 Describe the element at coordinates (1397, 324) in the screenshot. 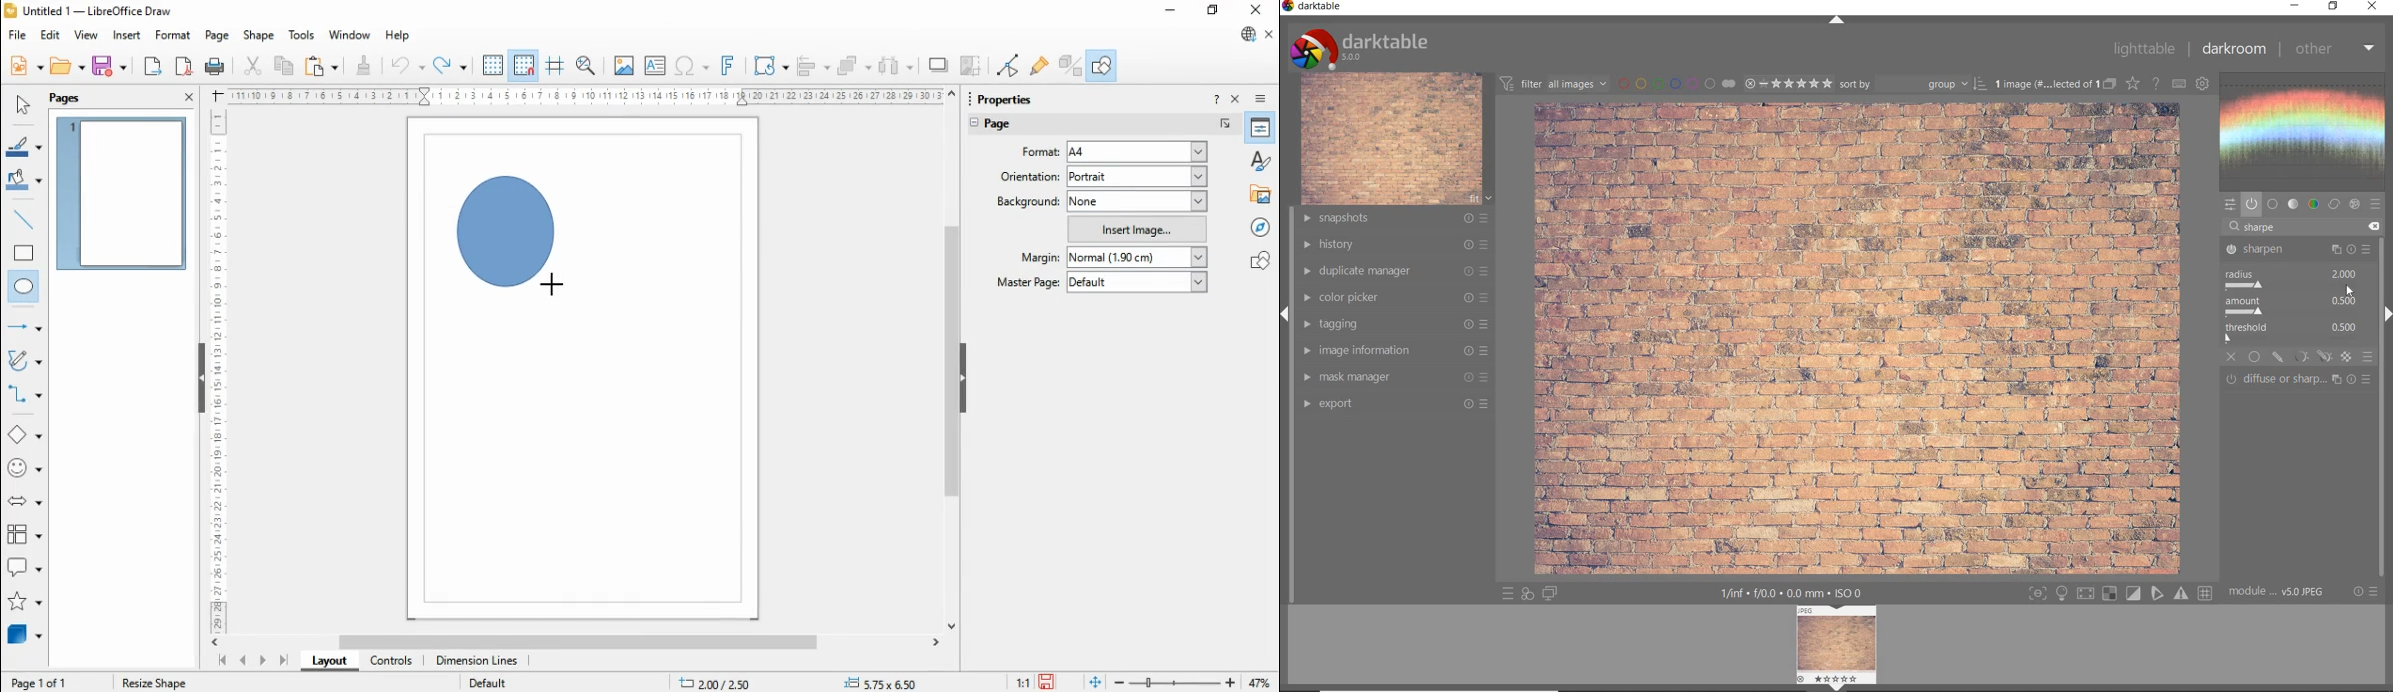

I see `tagging` at that location.